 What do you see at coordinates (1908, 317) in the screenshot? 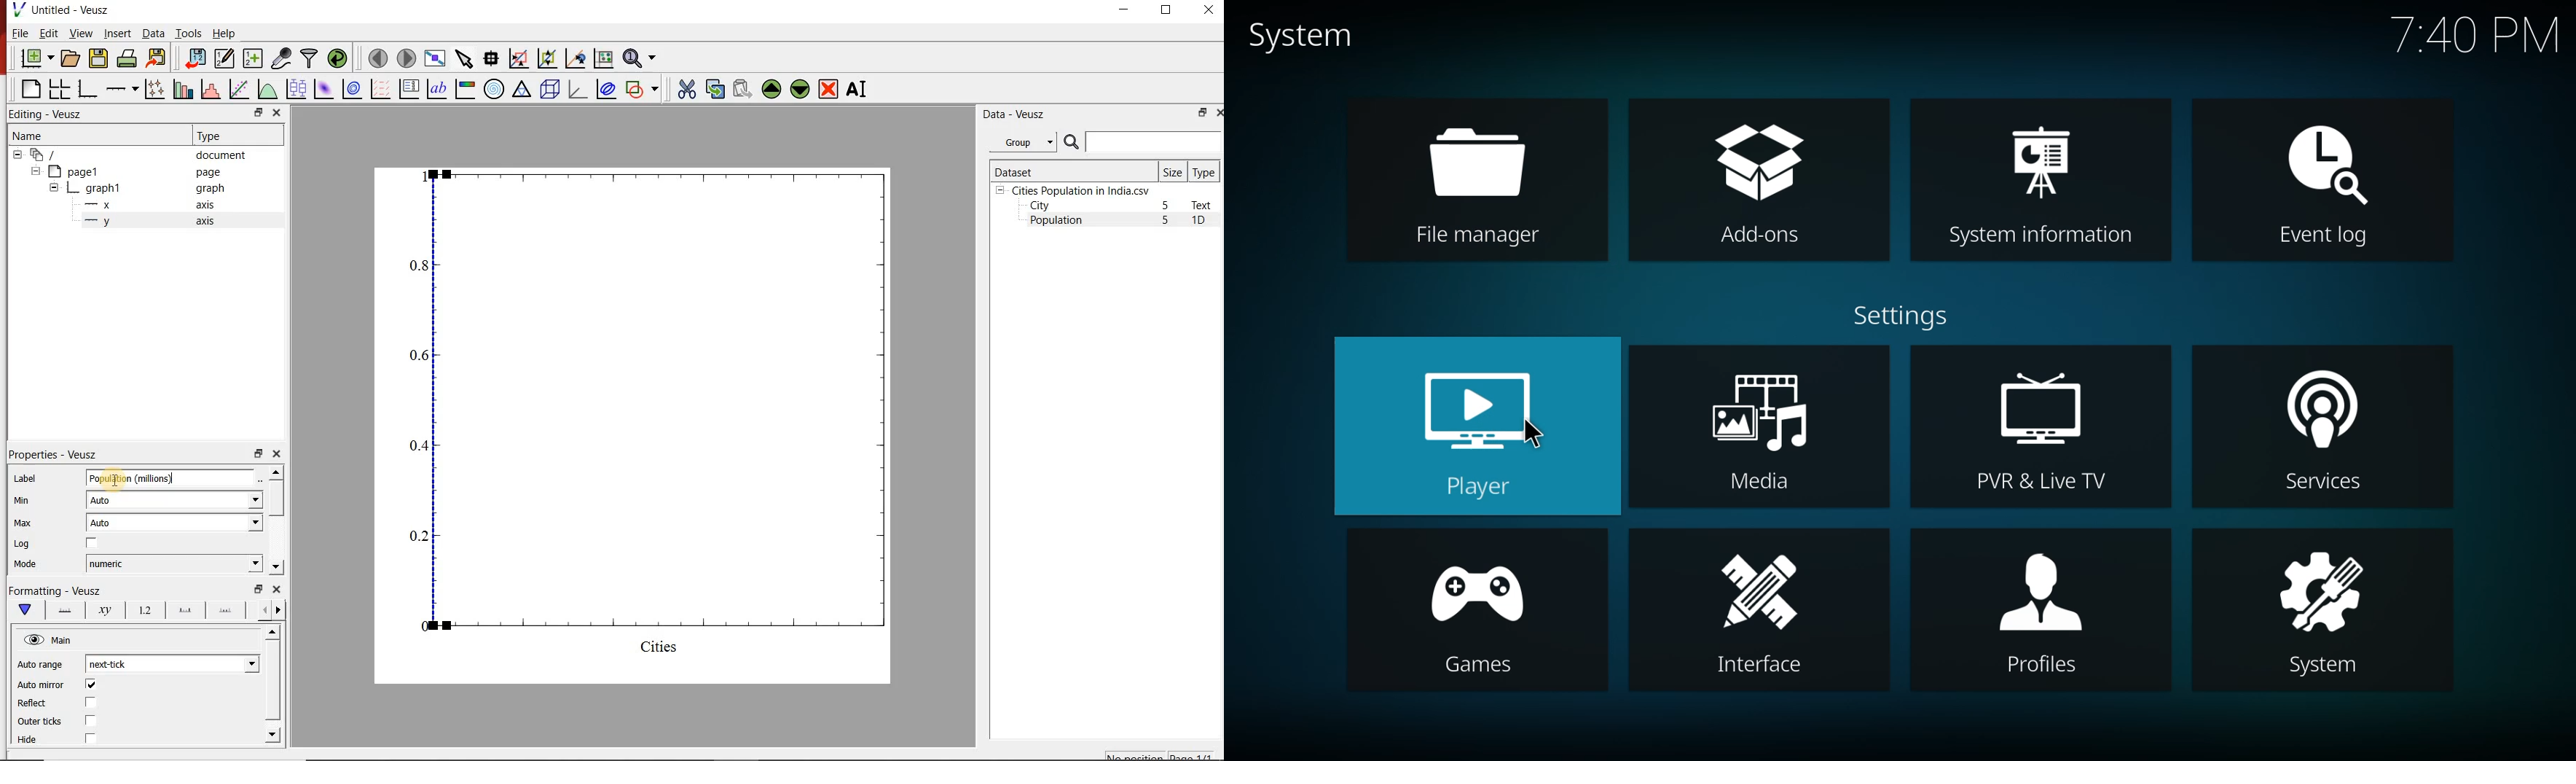
I see `settings` at bounding box center [1908, 317].